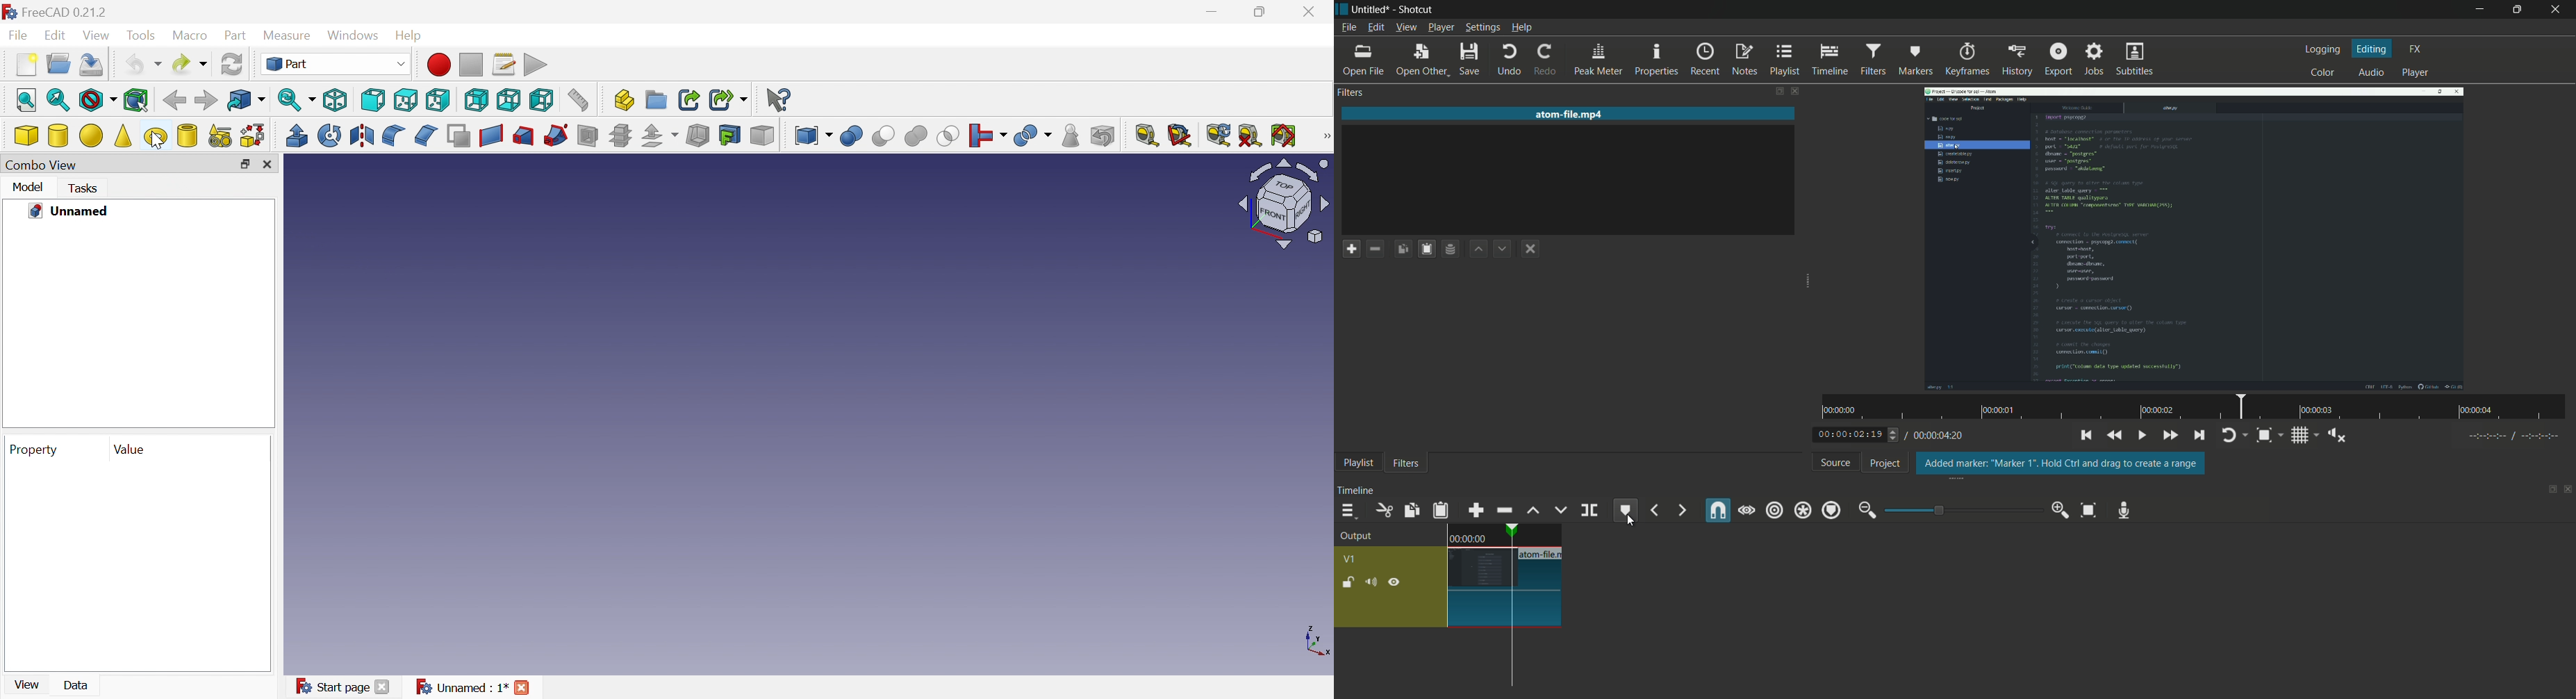 The height and width of the screenshot is (700, 2576). Describe the element at coordinates (1774, 511) in the screenshot. I see `ripple` at that location.